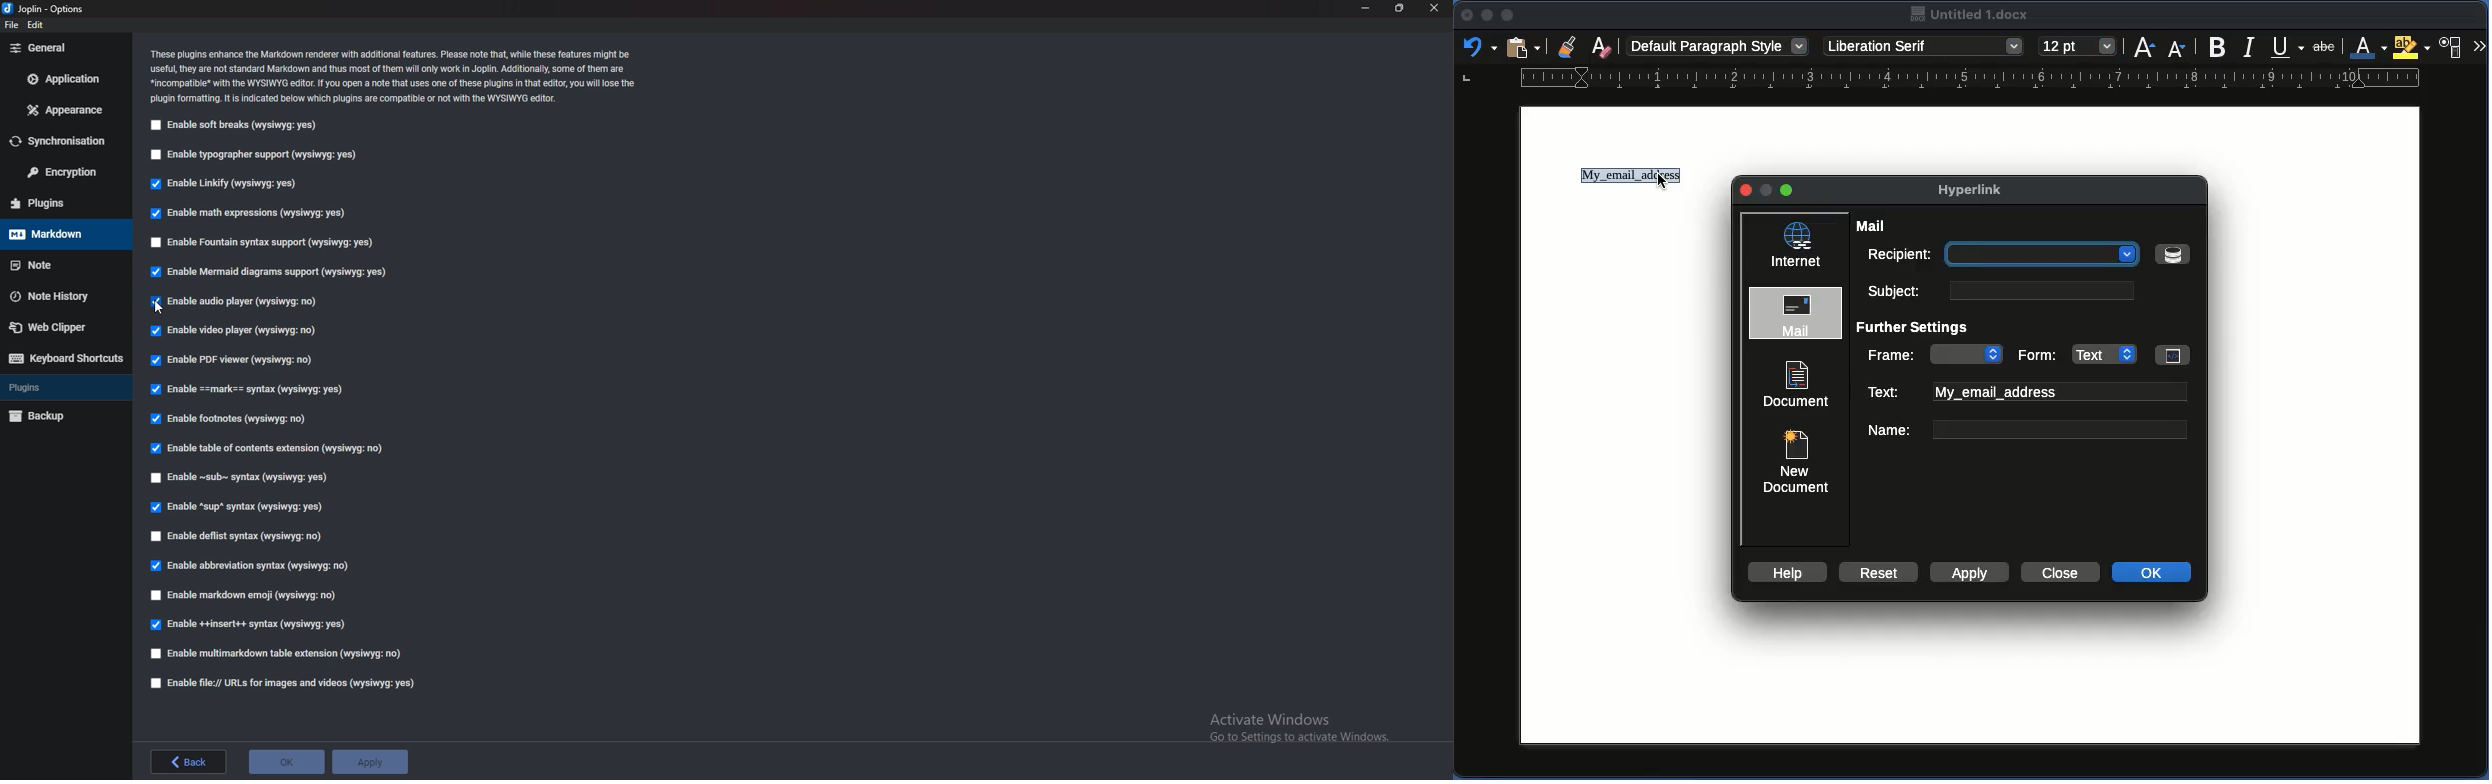 Image resolution: width=2492 pixels, height=784 pixels. I want to click on Enable fountain syntax support, so click(275, 243).